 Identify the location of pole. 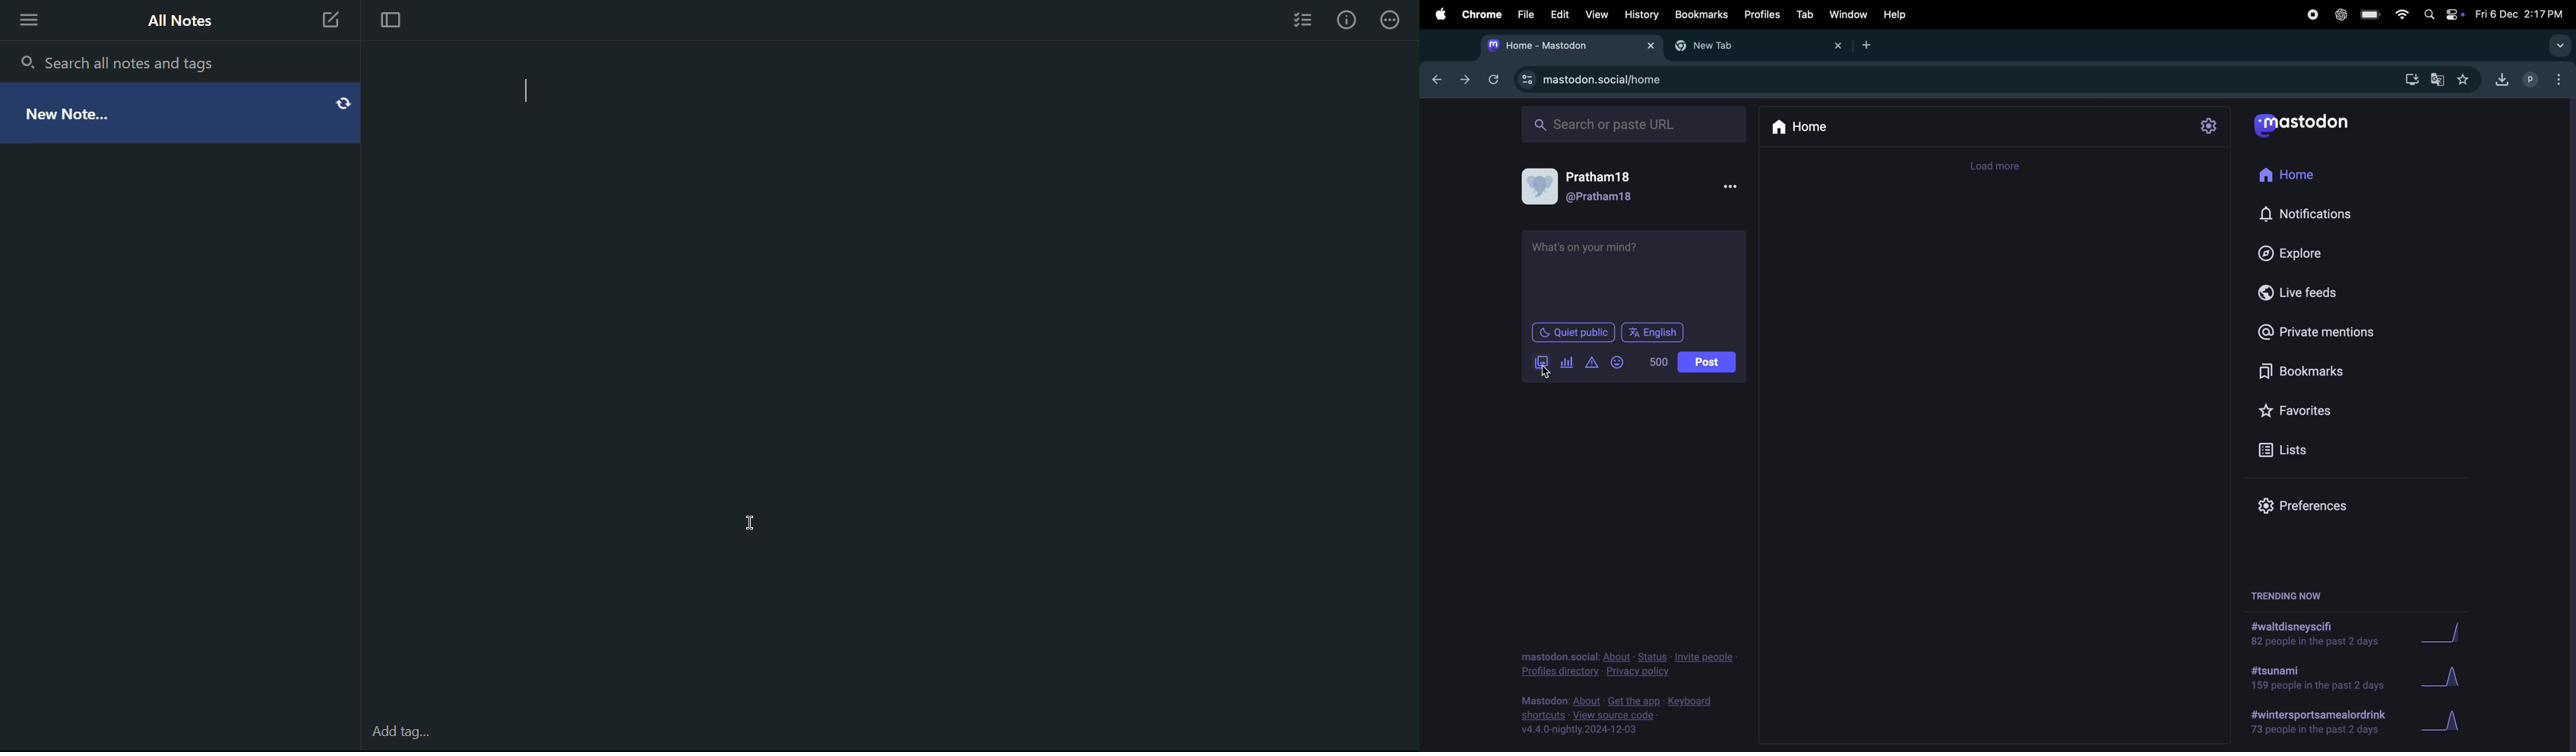
(1567, 362).